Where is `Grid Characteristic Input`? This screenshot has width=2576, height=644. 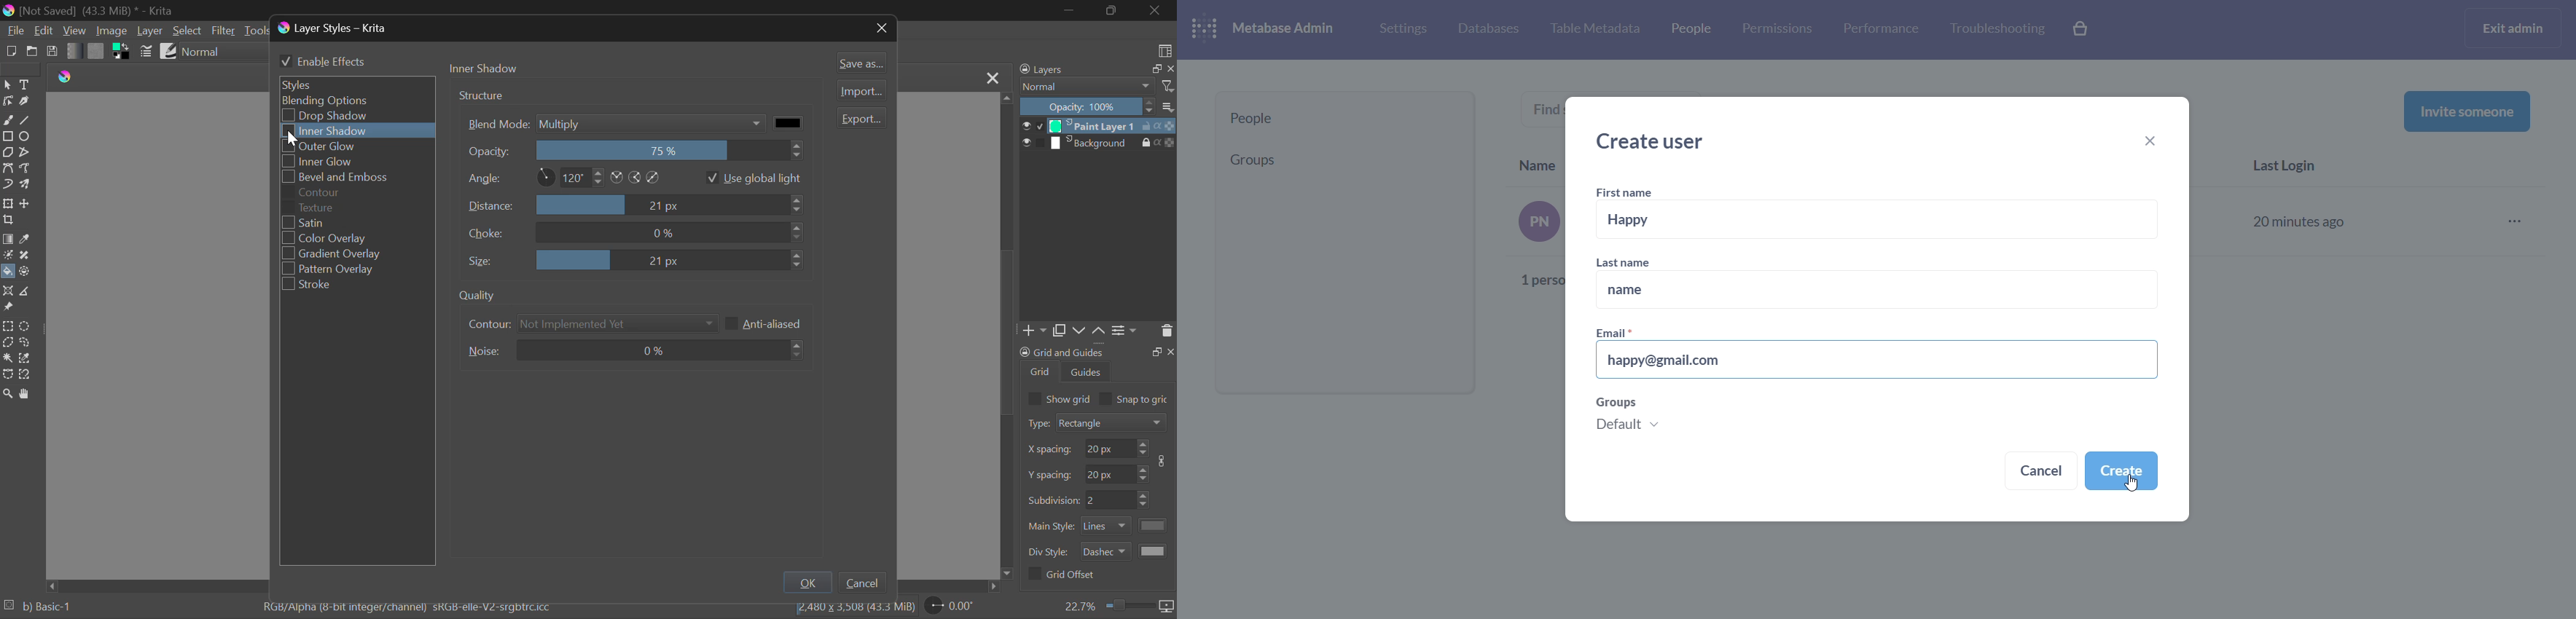
Grid Characteristic Input is located at coordinates (1100, 501).